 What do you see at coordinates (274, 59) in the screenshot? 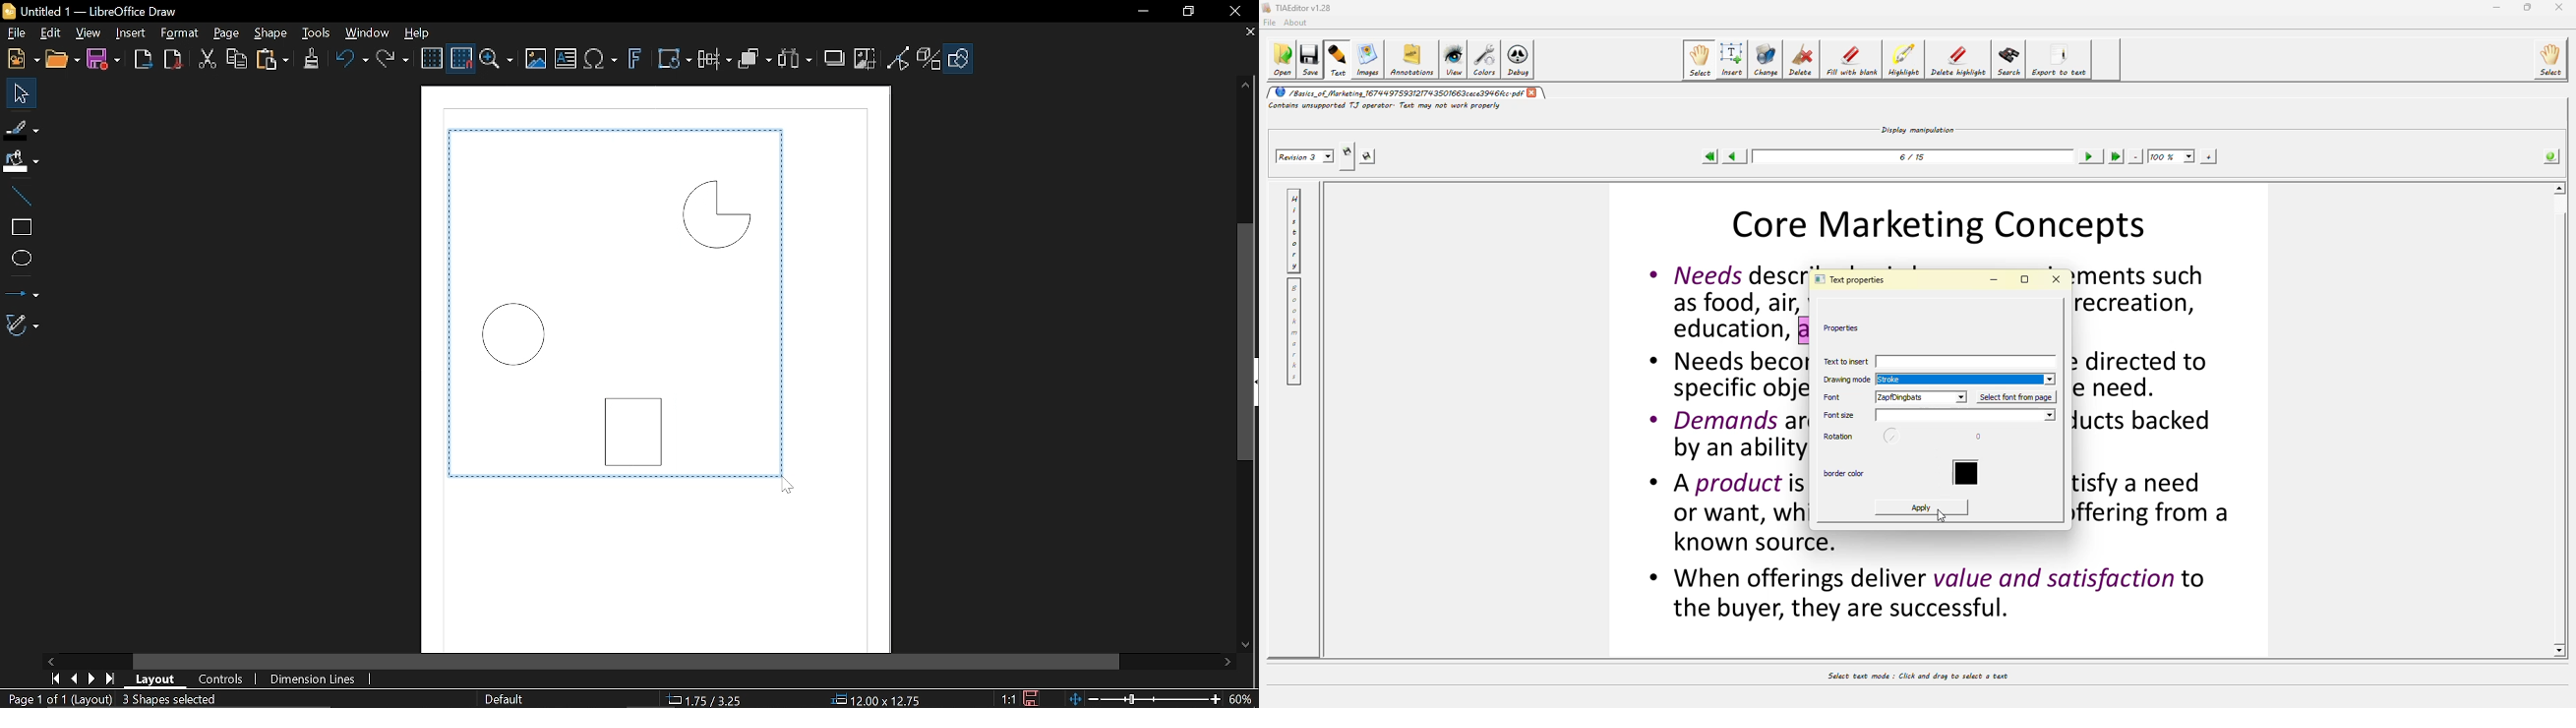
I see `paste` at bounding box center [274, 59].